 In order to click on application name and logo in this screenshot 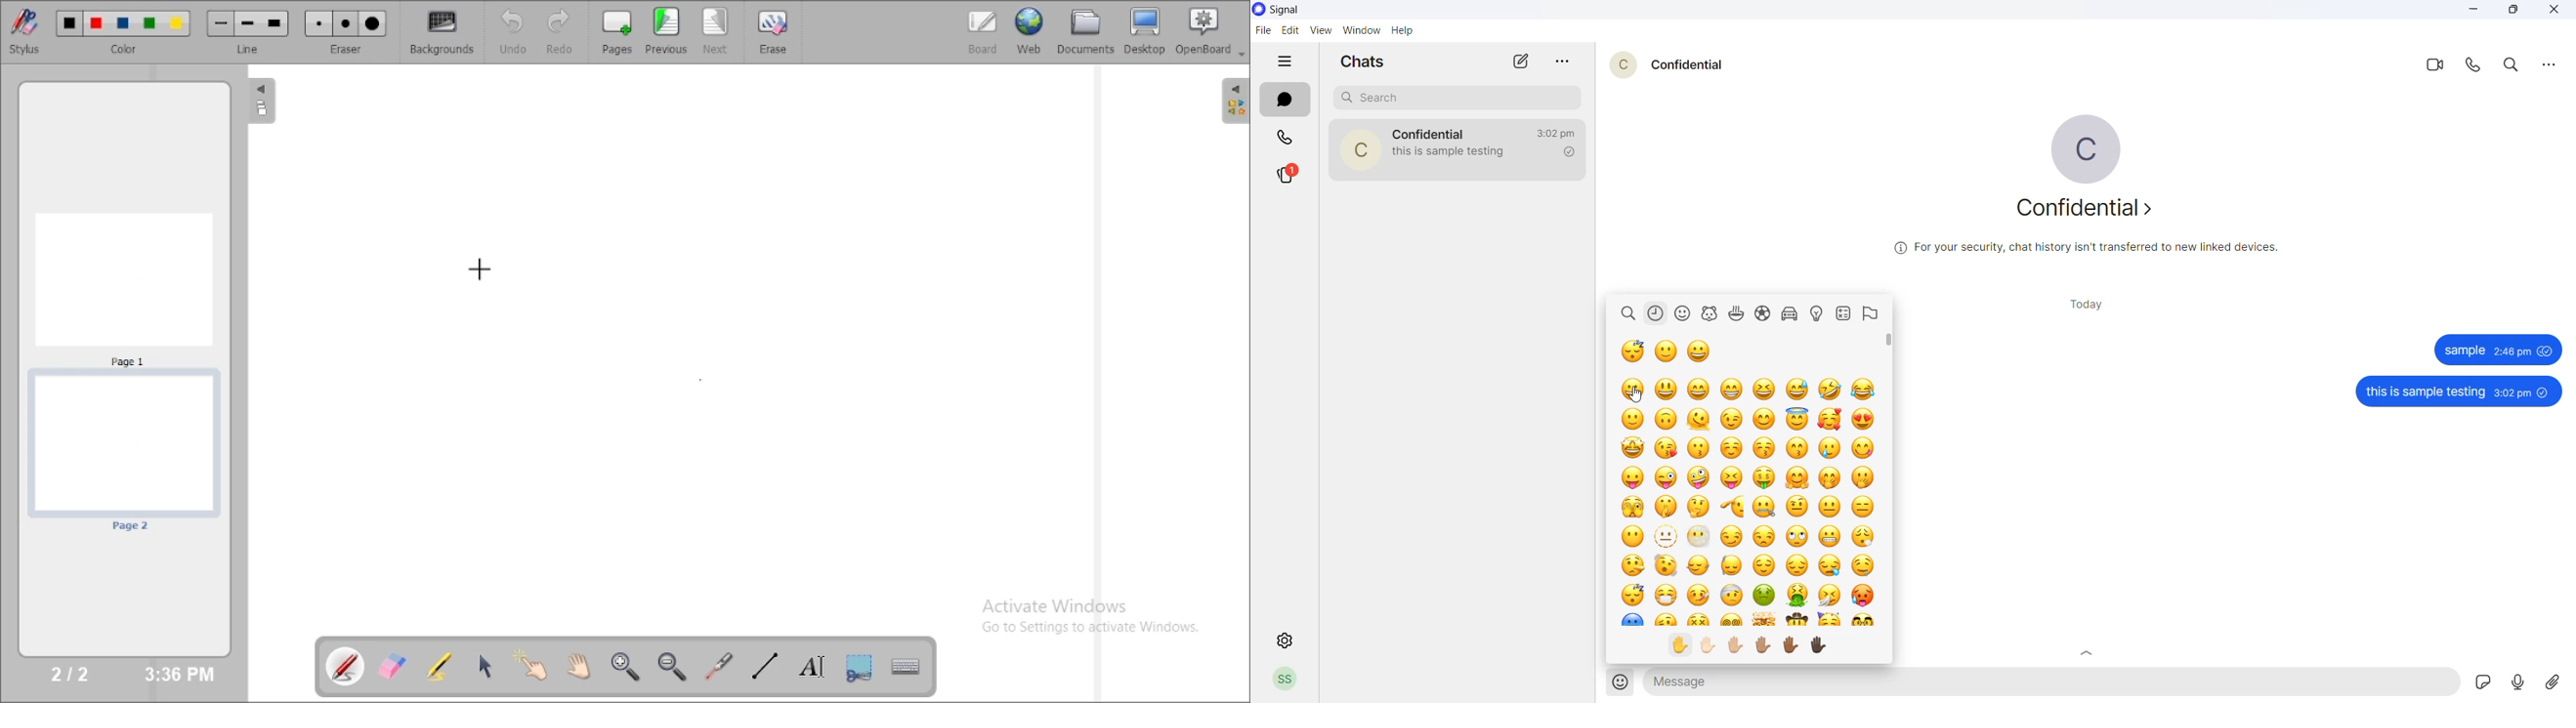, I will do `click(1286, 12)`.